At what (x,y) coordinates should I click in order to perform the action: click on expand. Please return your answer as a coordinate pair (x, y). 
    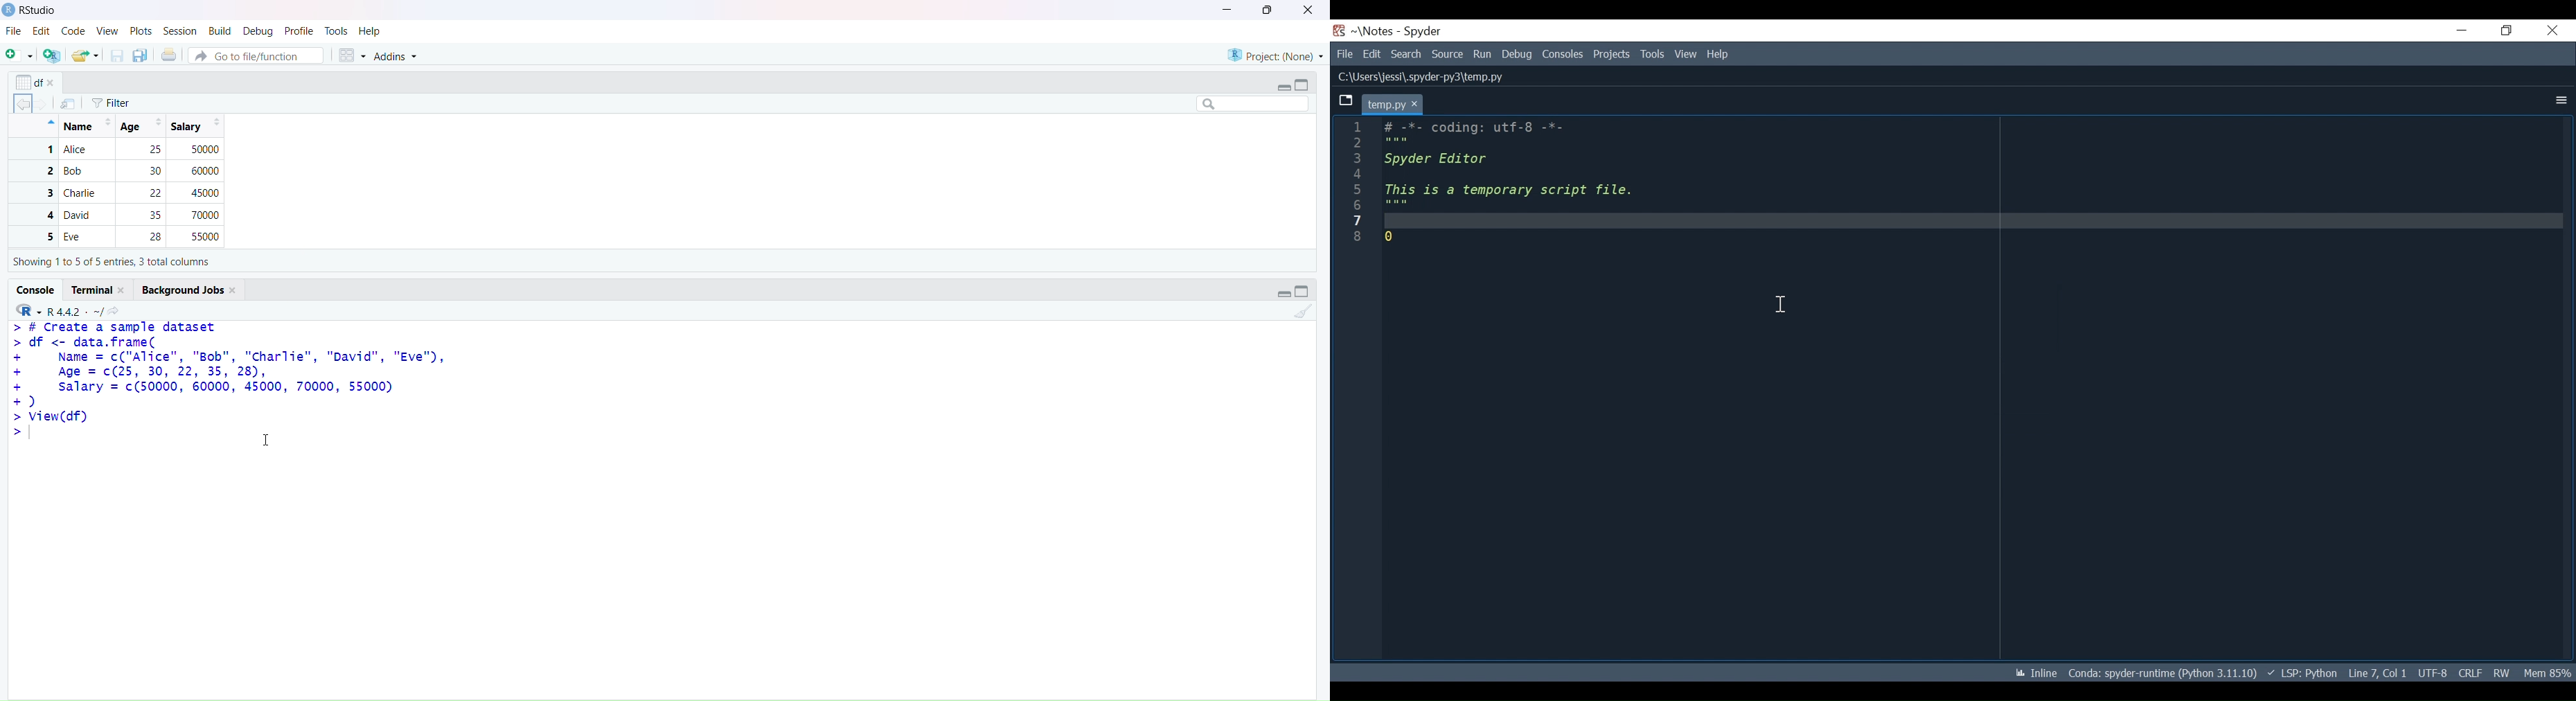
    Looking at the image, I should click on (1277, 293).